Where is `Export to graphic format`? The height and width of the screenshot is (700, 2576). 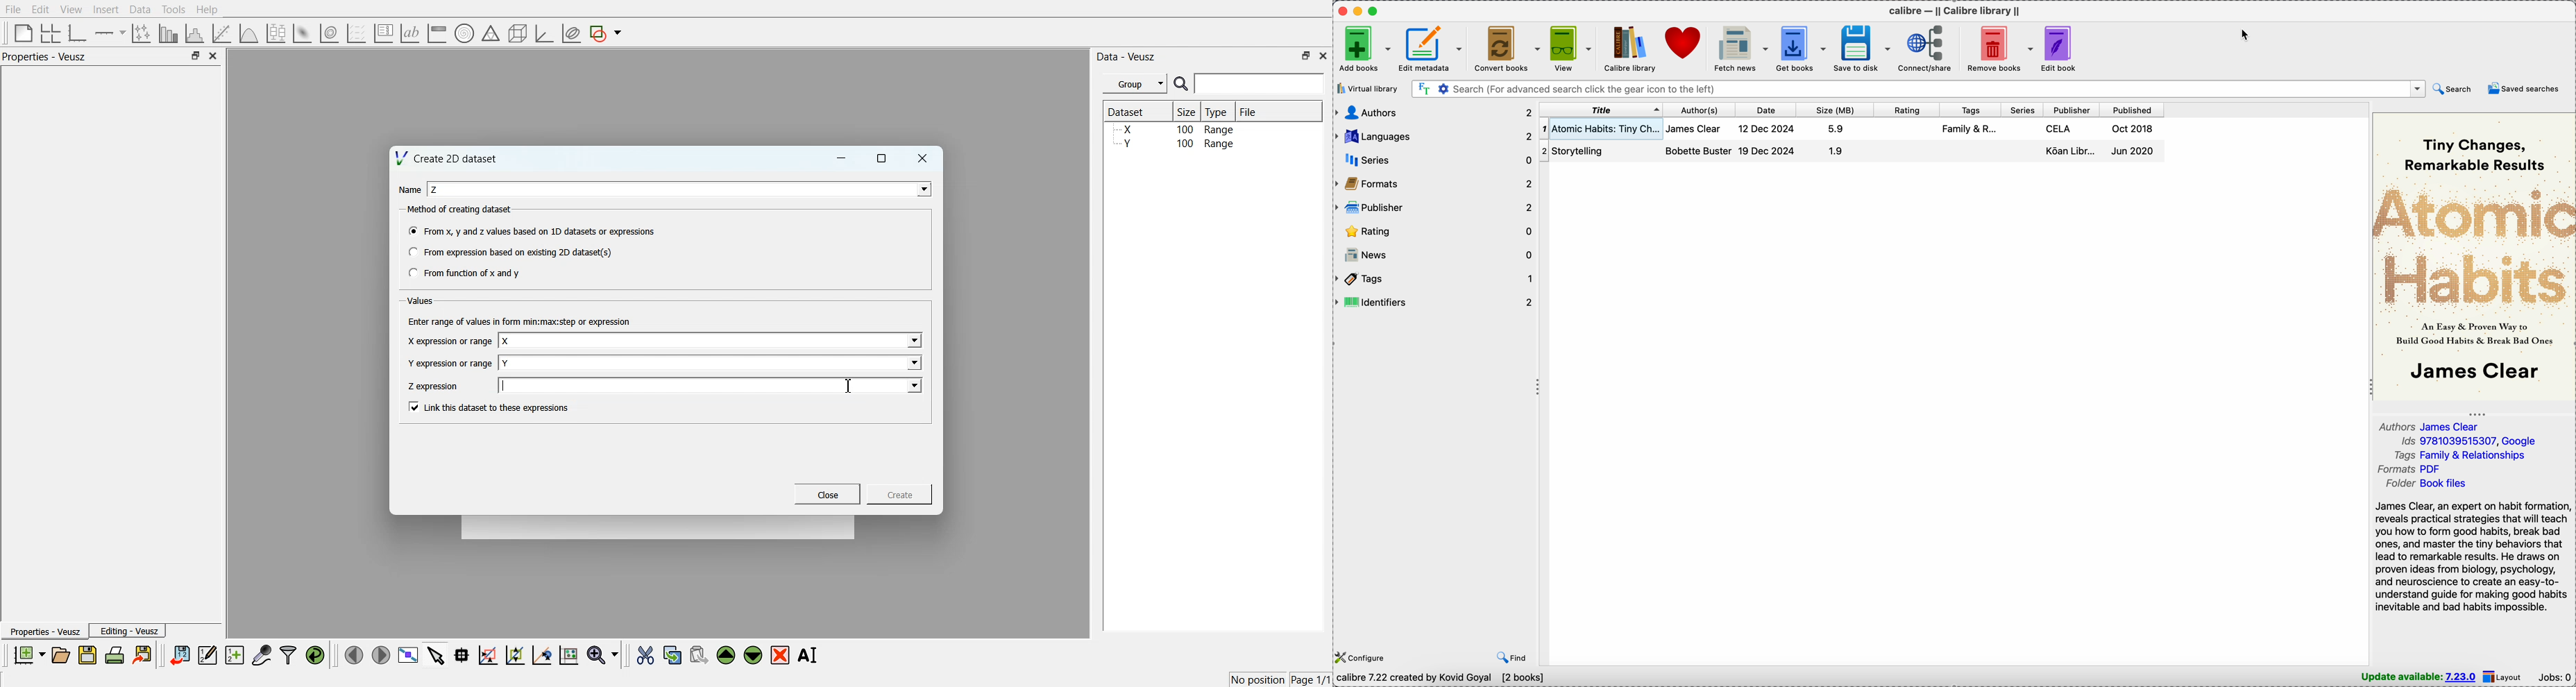 Export to graphic format is located at coordinates (144, 654).